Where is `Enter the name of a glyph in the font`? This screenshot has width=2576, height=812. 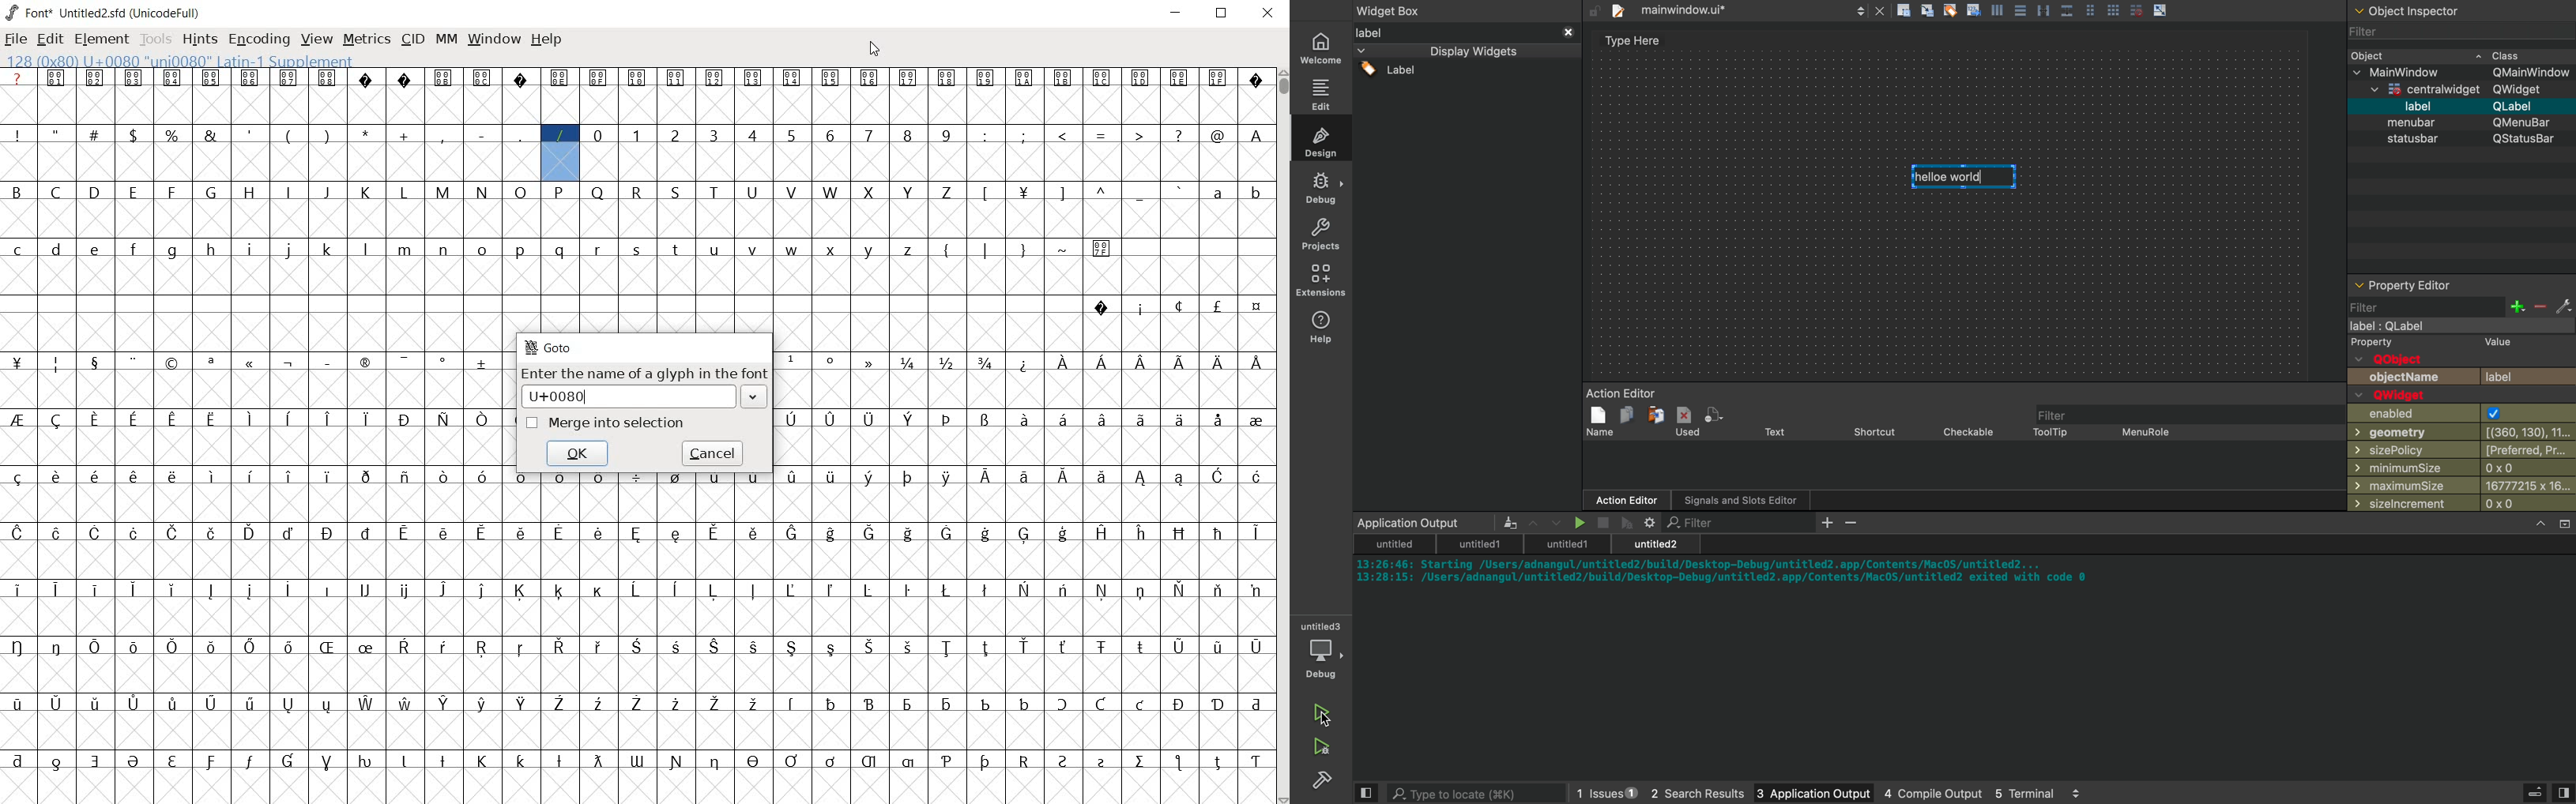 Enter the name of a glyph in the font is located at coordinates (645, 374).